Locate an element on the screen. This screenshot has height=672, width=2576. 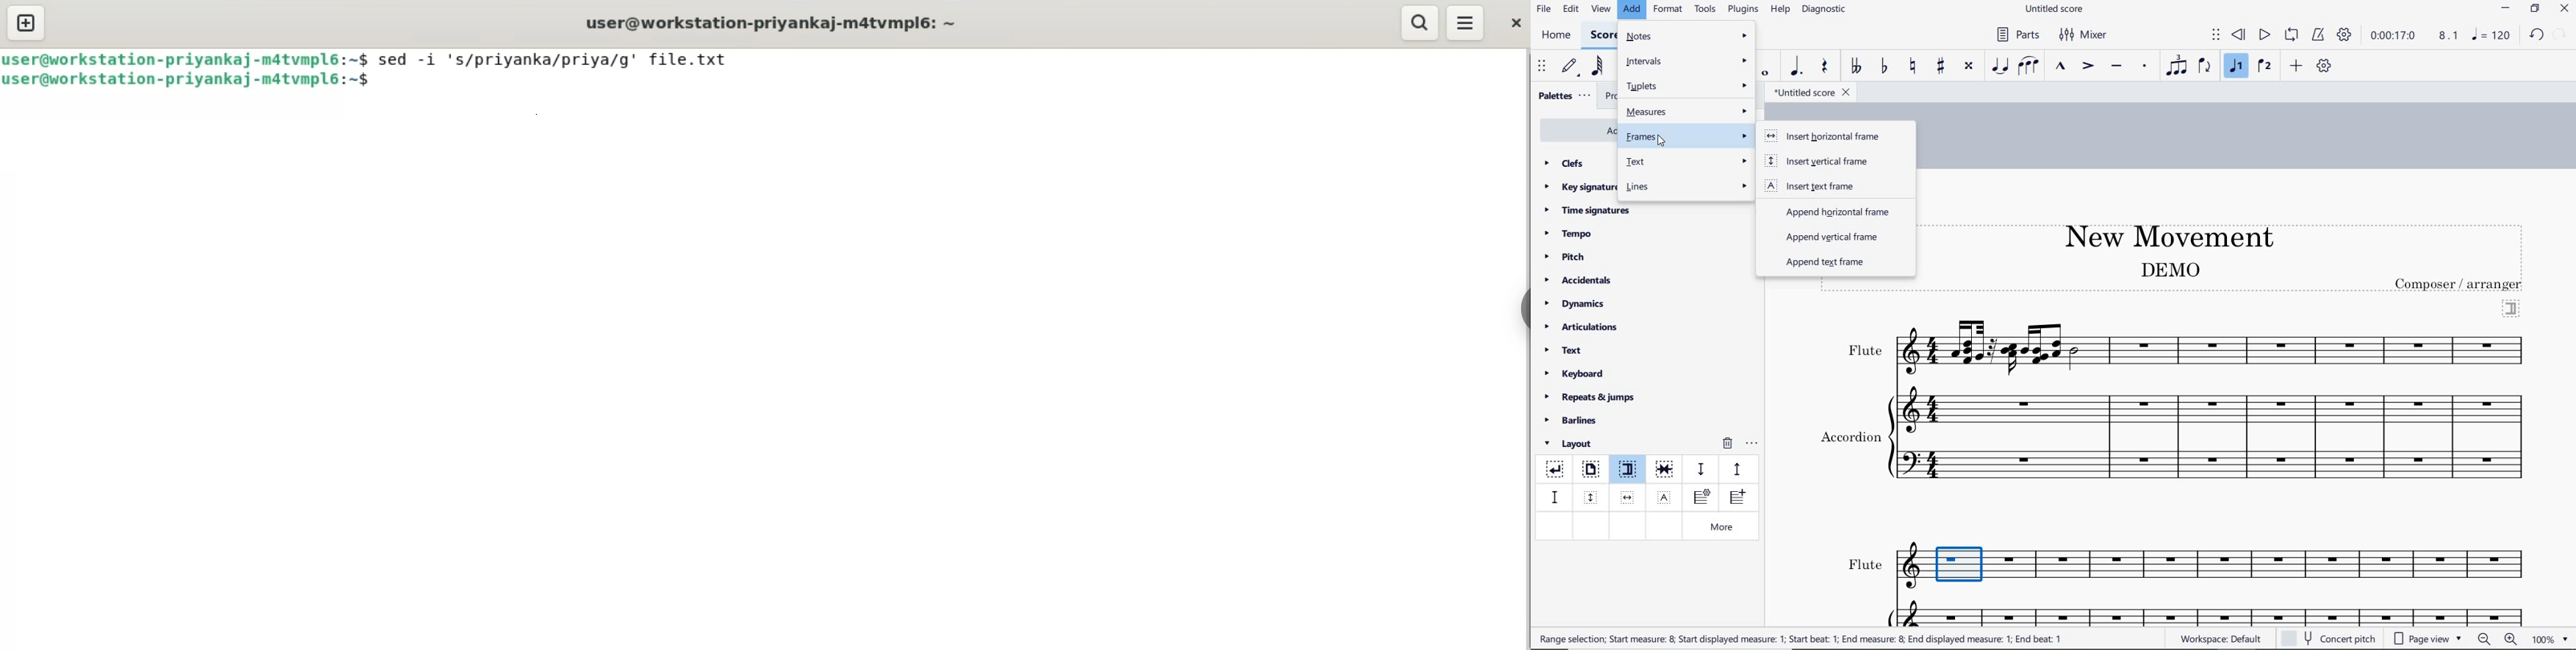
workspace: default is located at coordinates (2219, 638).